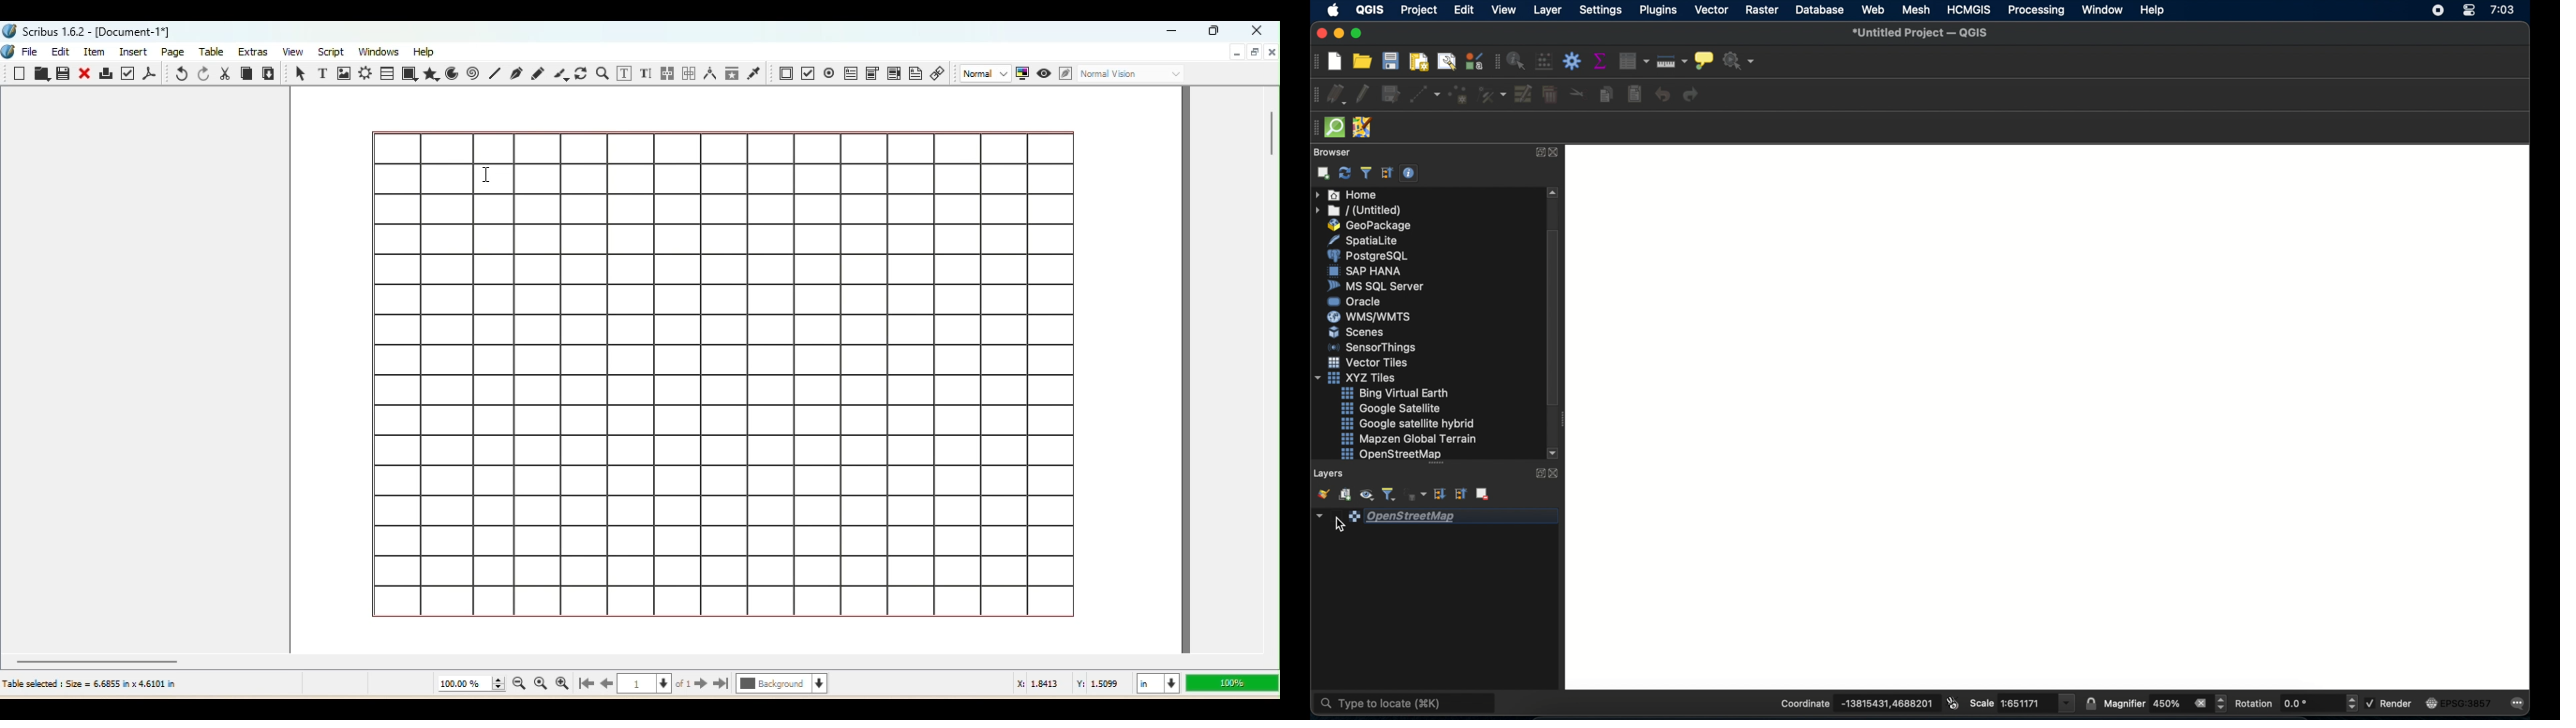  What do you see at coordinates (380, 50) in the screenshot?
I see `Windows` at bounding box center [380, 50].